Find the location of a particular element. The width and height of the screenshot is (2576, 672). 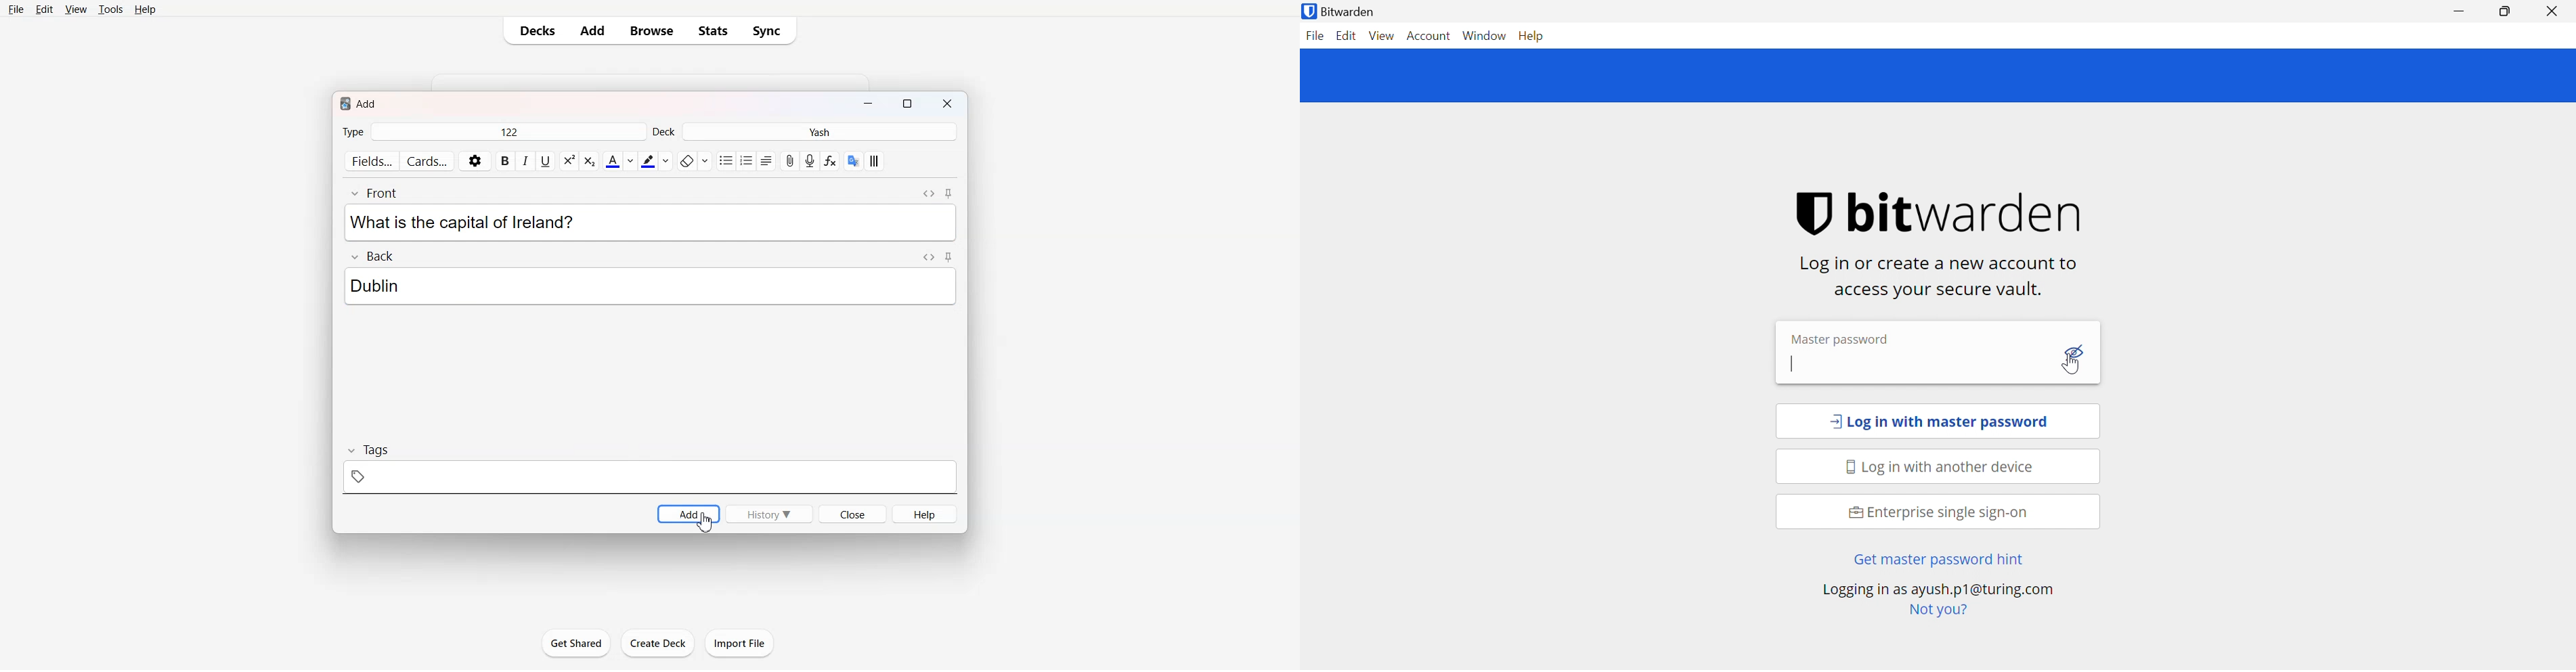

Close is located at coordinates (2554, 12).